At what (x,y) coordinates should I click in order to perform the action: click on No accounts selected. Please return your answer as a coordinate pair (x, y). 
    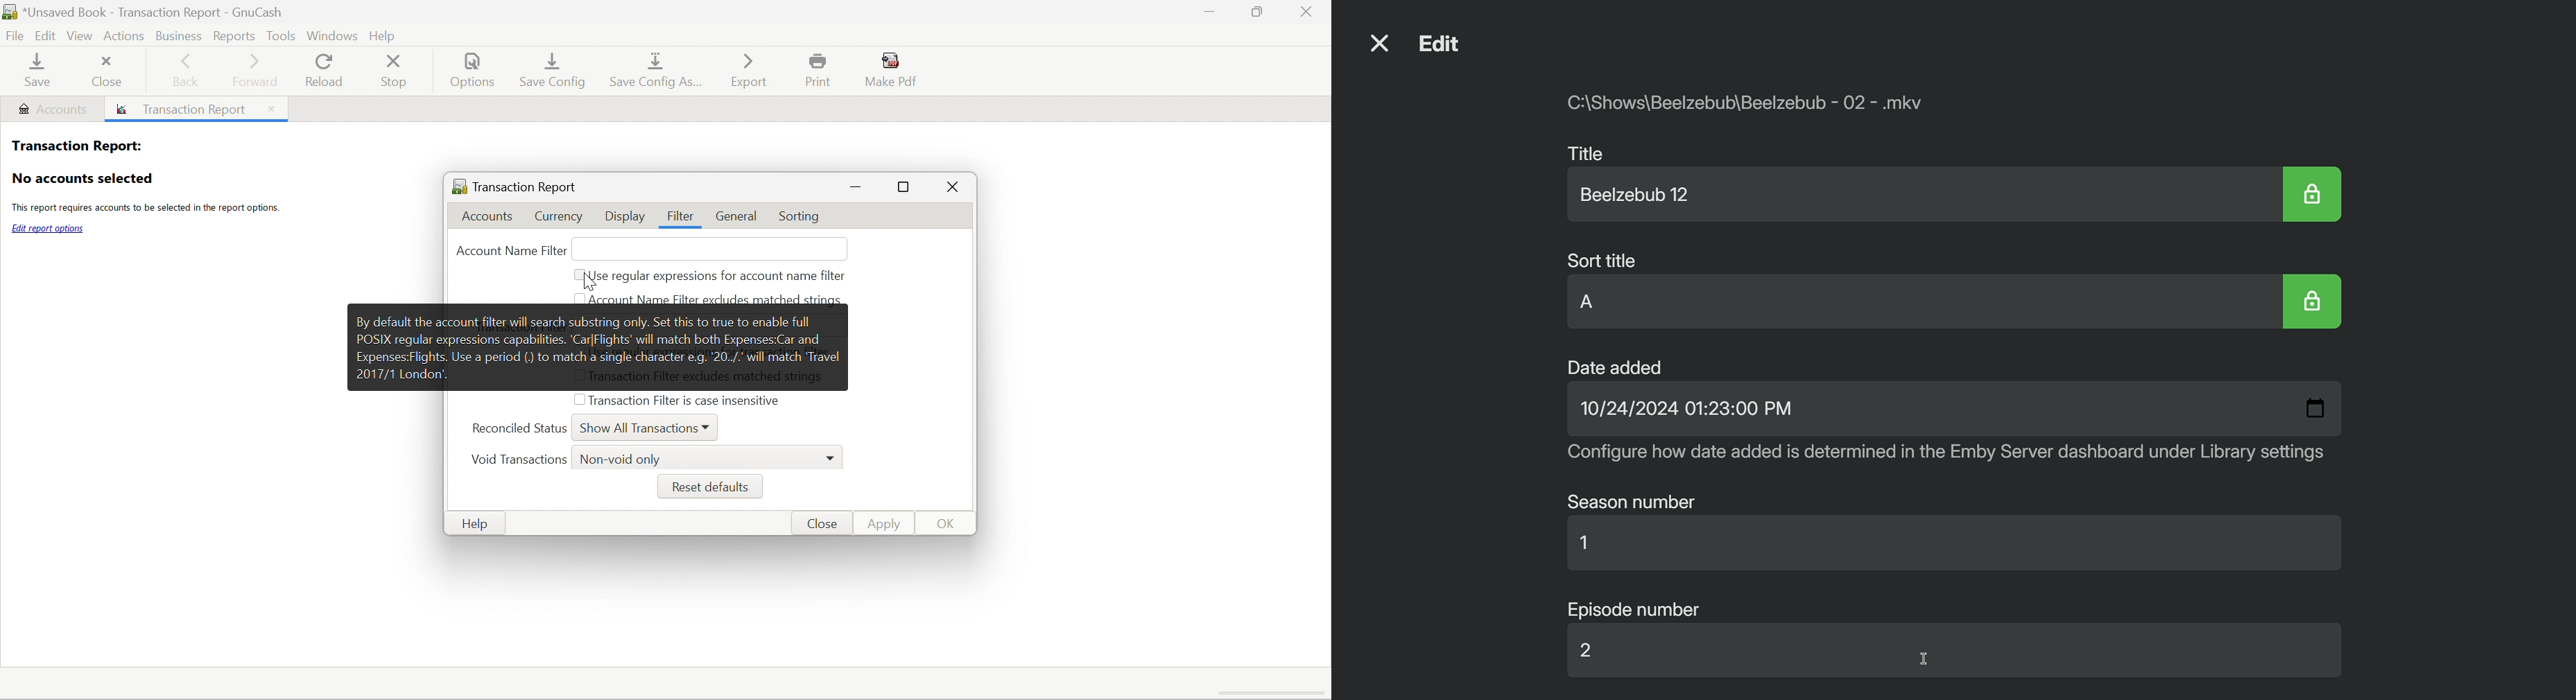
    Looking at the image, I should click on (82, 179).